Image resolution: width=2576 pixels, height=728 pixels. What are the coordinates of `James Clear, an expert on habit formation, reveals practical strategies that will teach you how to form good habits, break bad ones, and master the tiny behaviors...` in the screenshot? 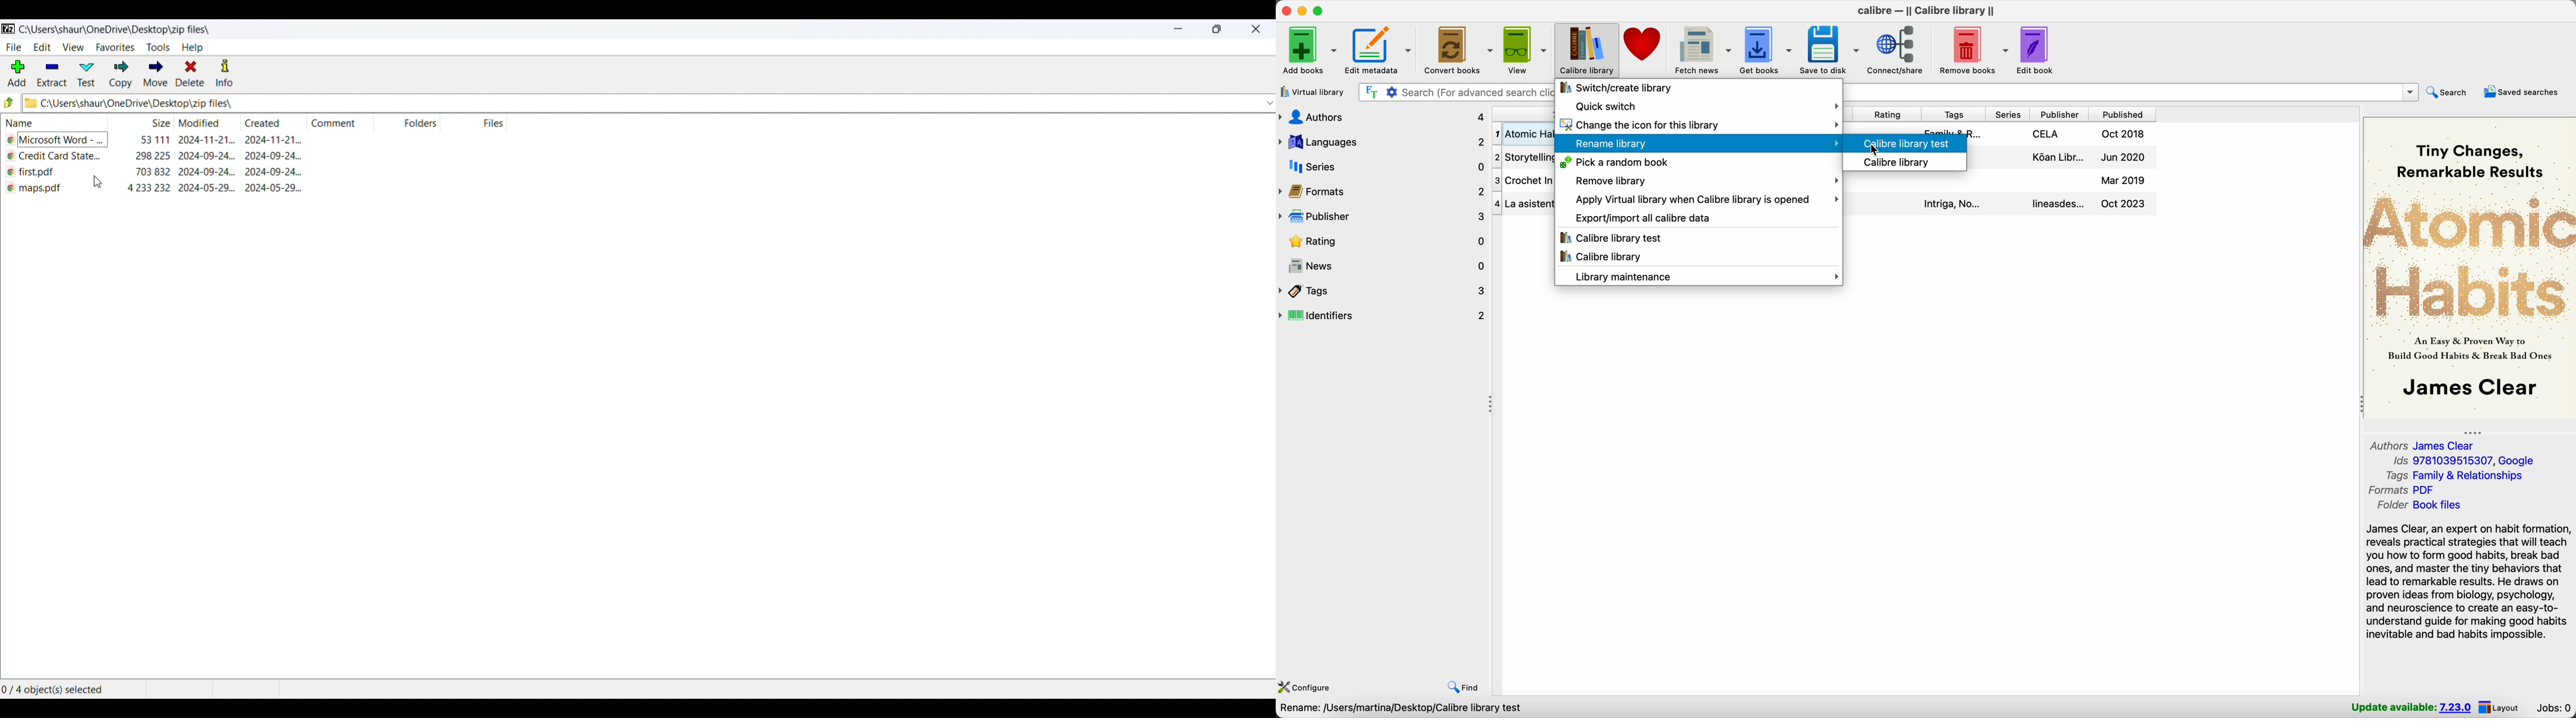 It's located at (2470, 582).